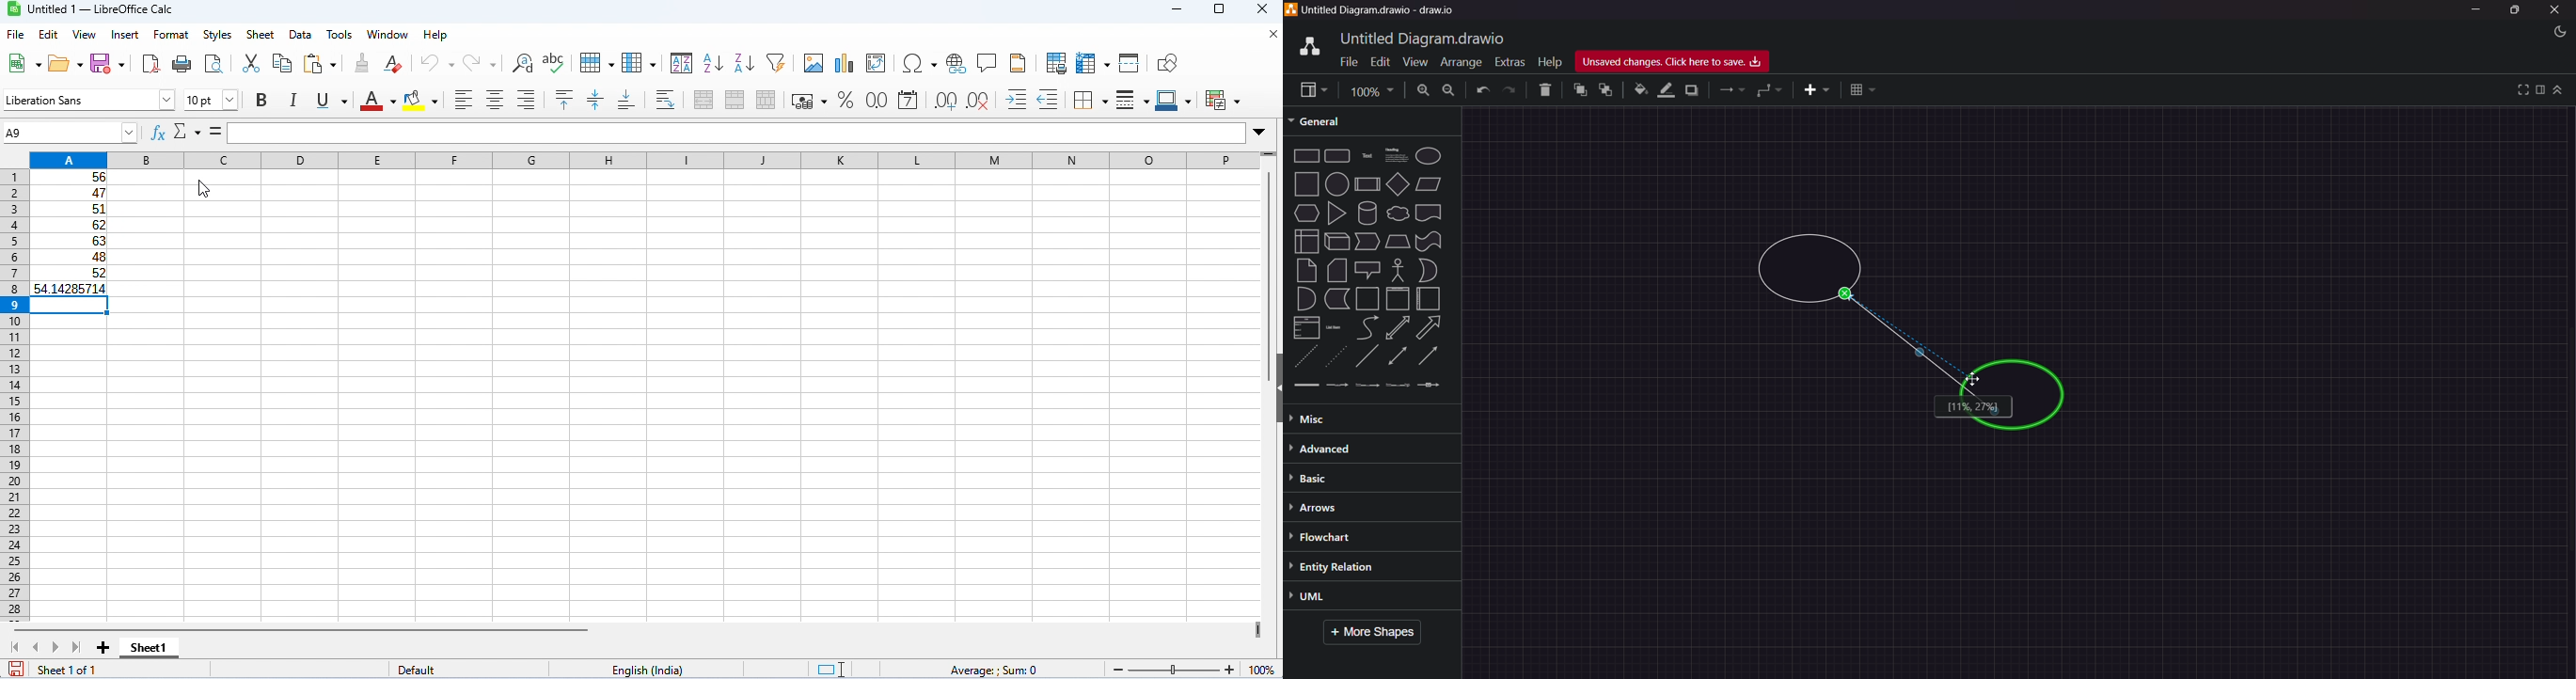  I want to click on save, so click(14, 669).